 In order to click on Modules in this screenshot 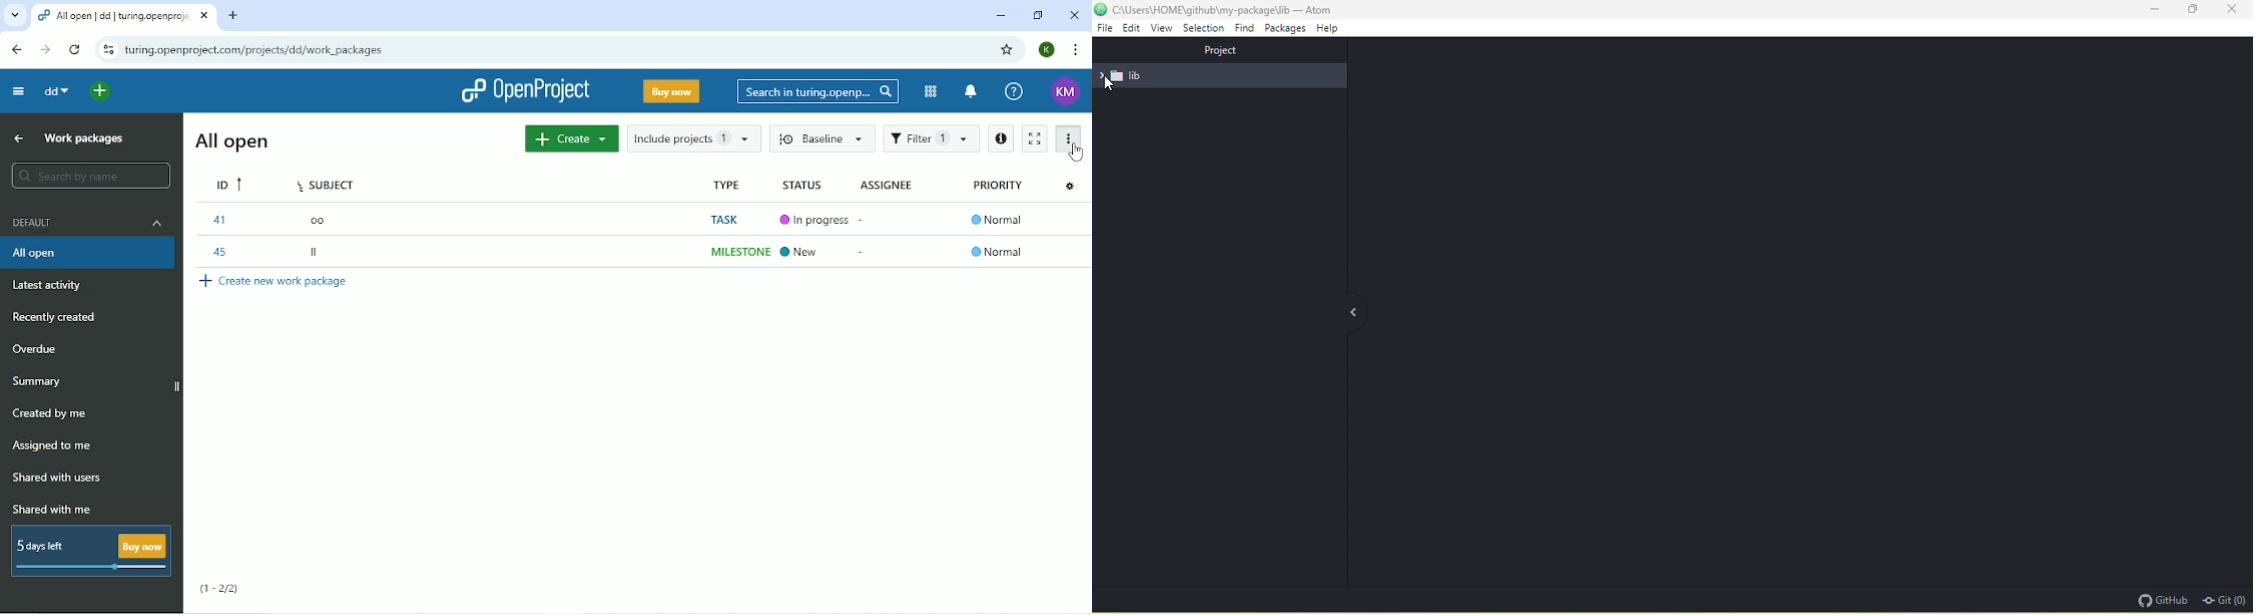, I will do `click(929, 90)`.